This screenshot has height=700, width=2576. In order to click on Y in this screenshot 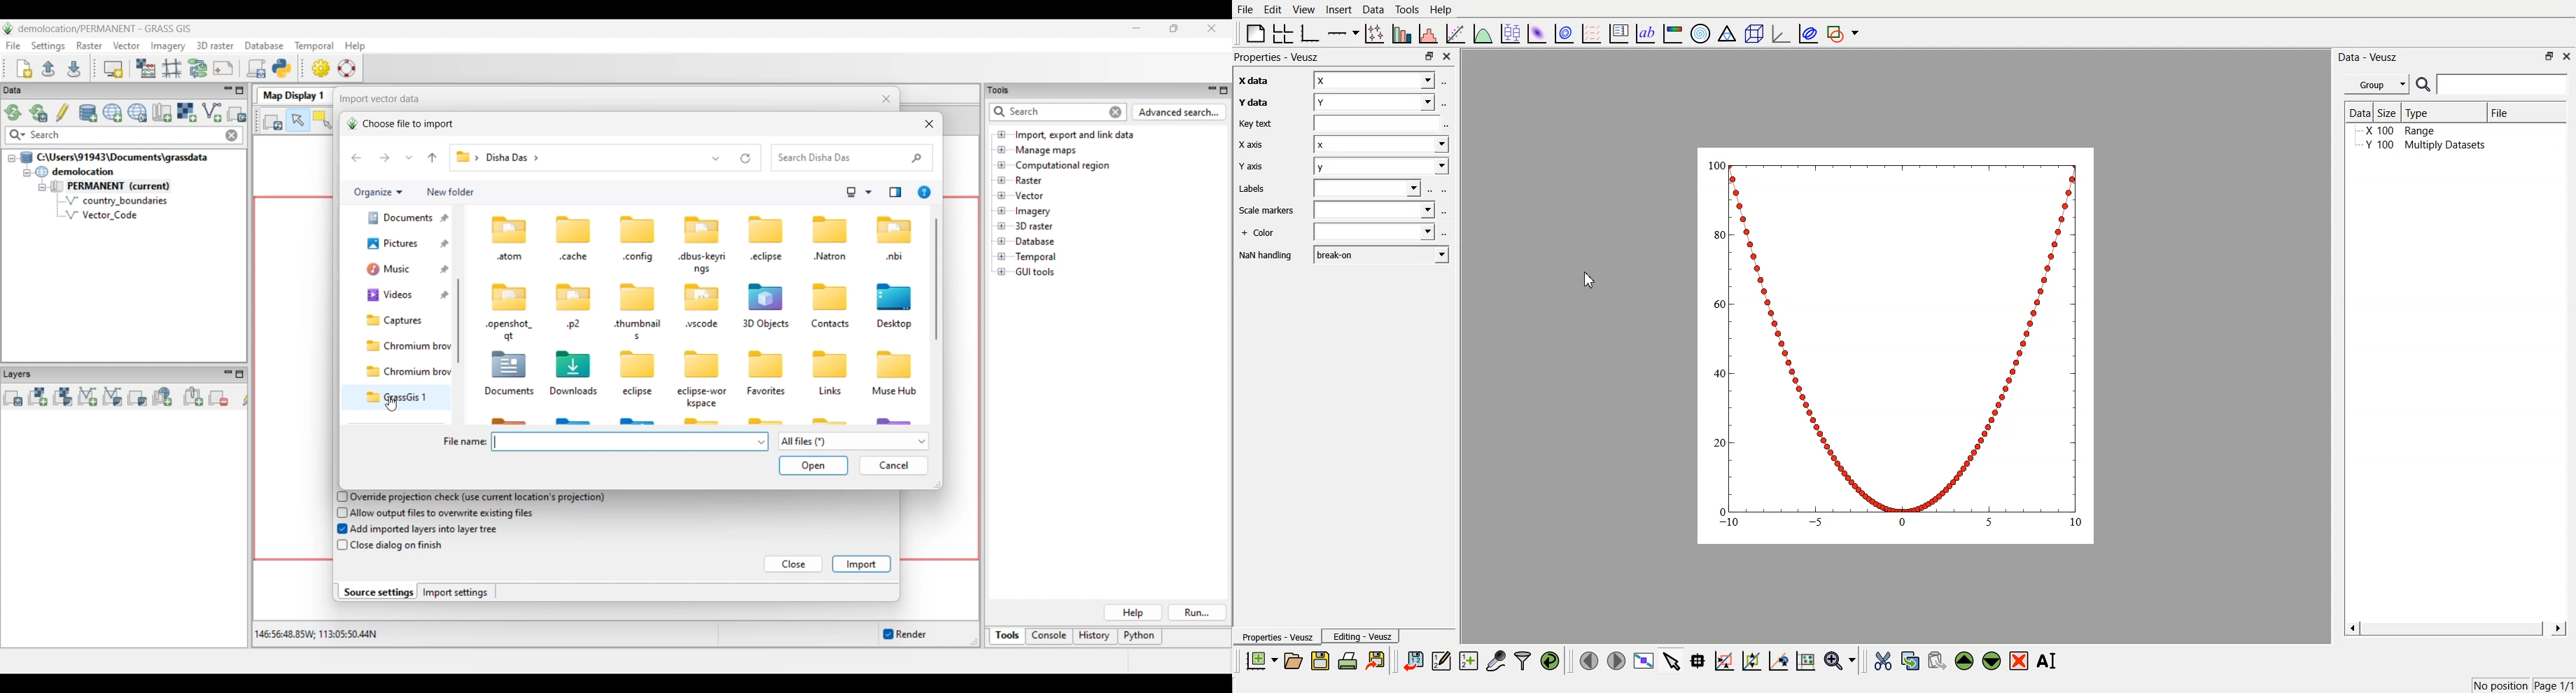, I will do `click(1381, 167)`.